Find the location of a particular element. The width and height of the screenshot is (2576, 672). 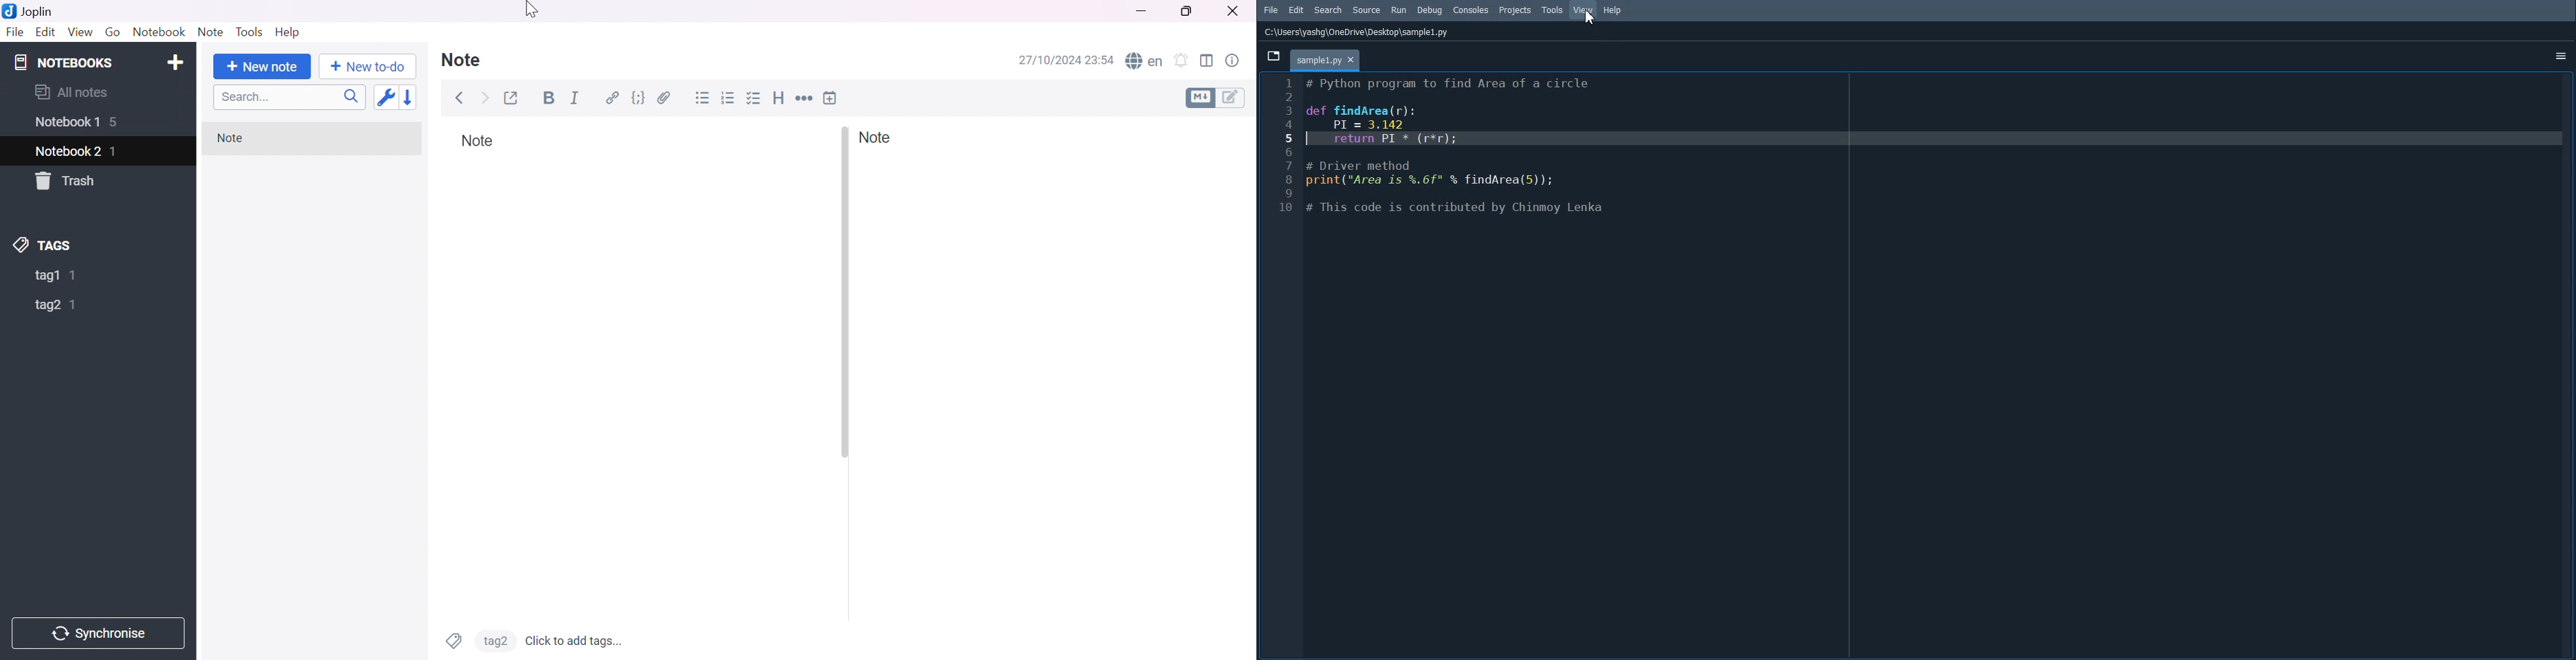

Bulleted list is located at coordinates (704, 99).